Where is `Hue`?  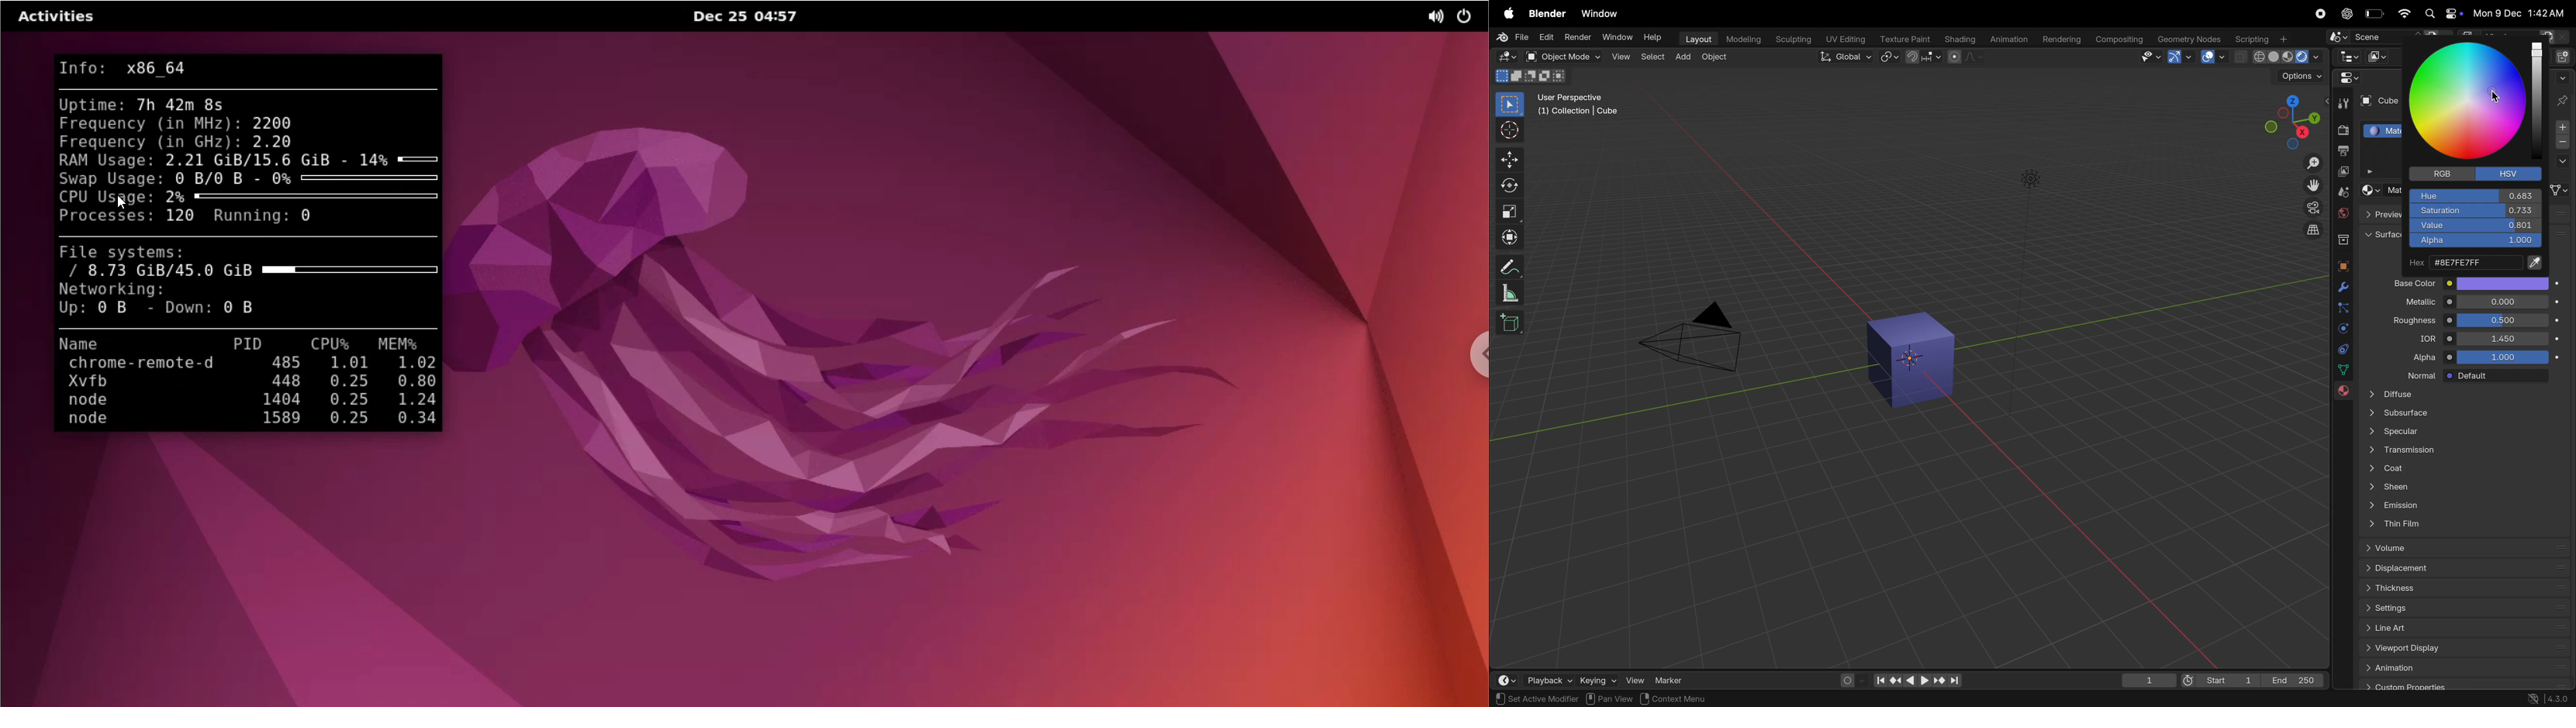 Hue is located at coordinates (2475, 196).